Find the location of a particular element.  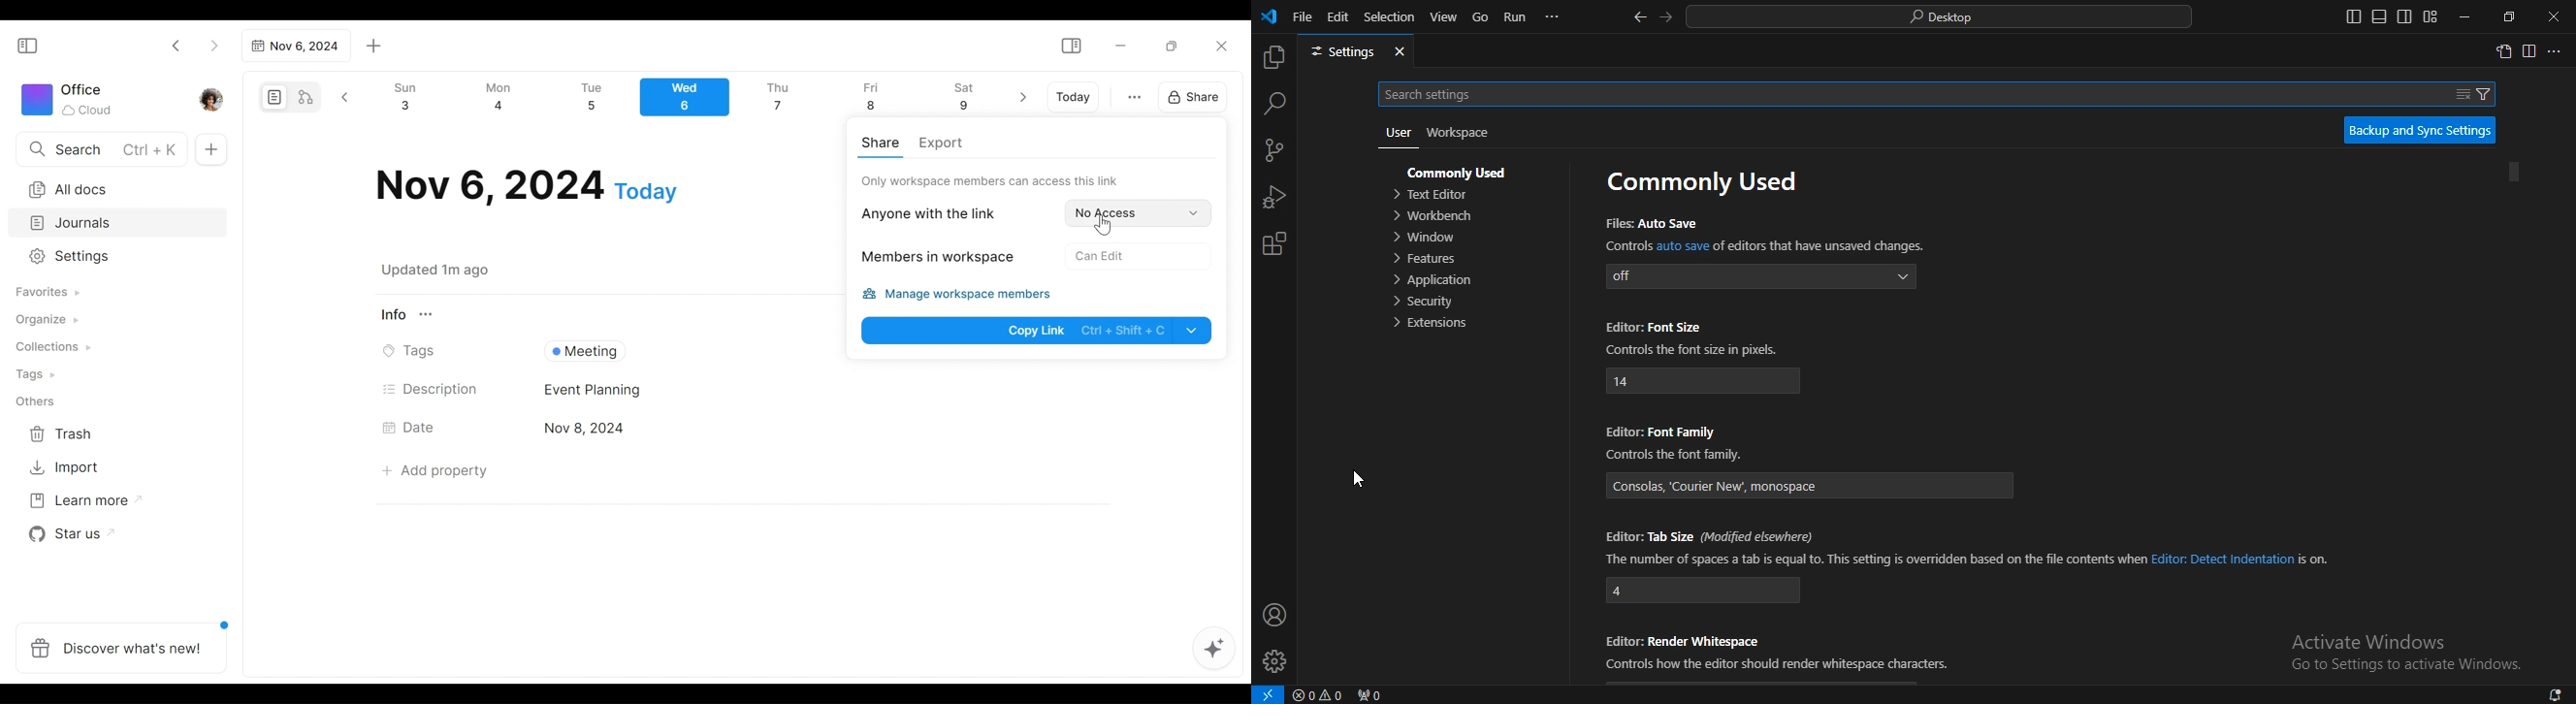

Date's Field is located at coordinates (820, 430).